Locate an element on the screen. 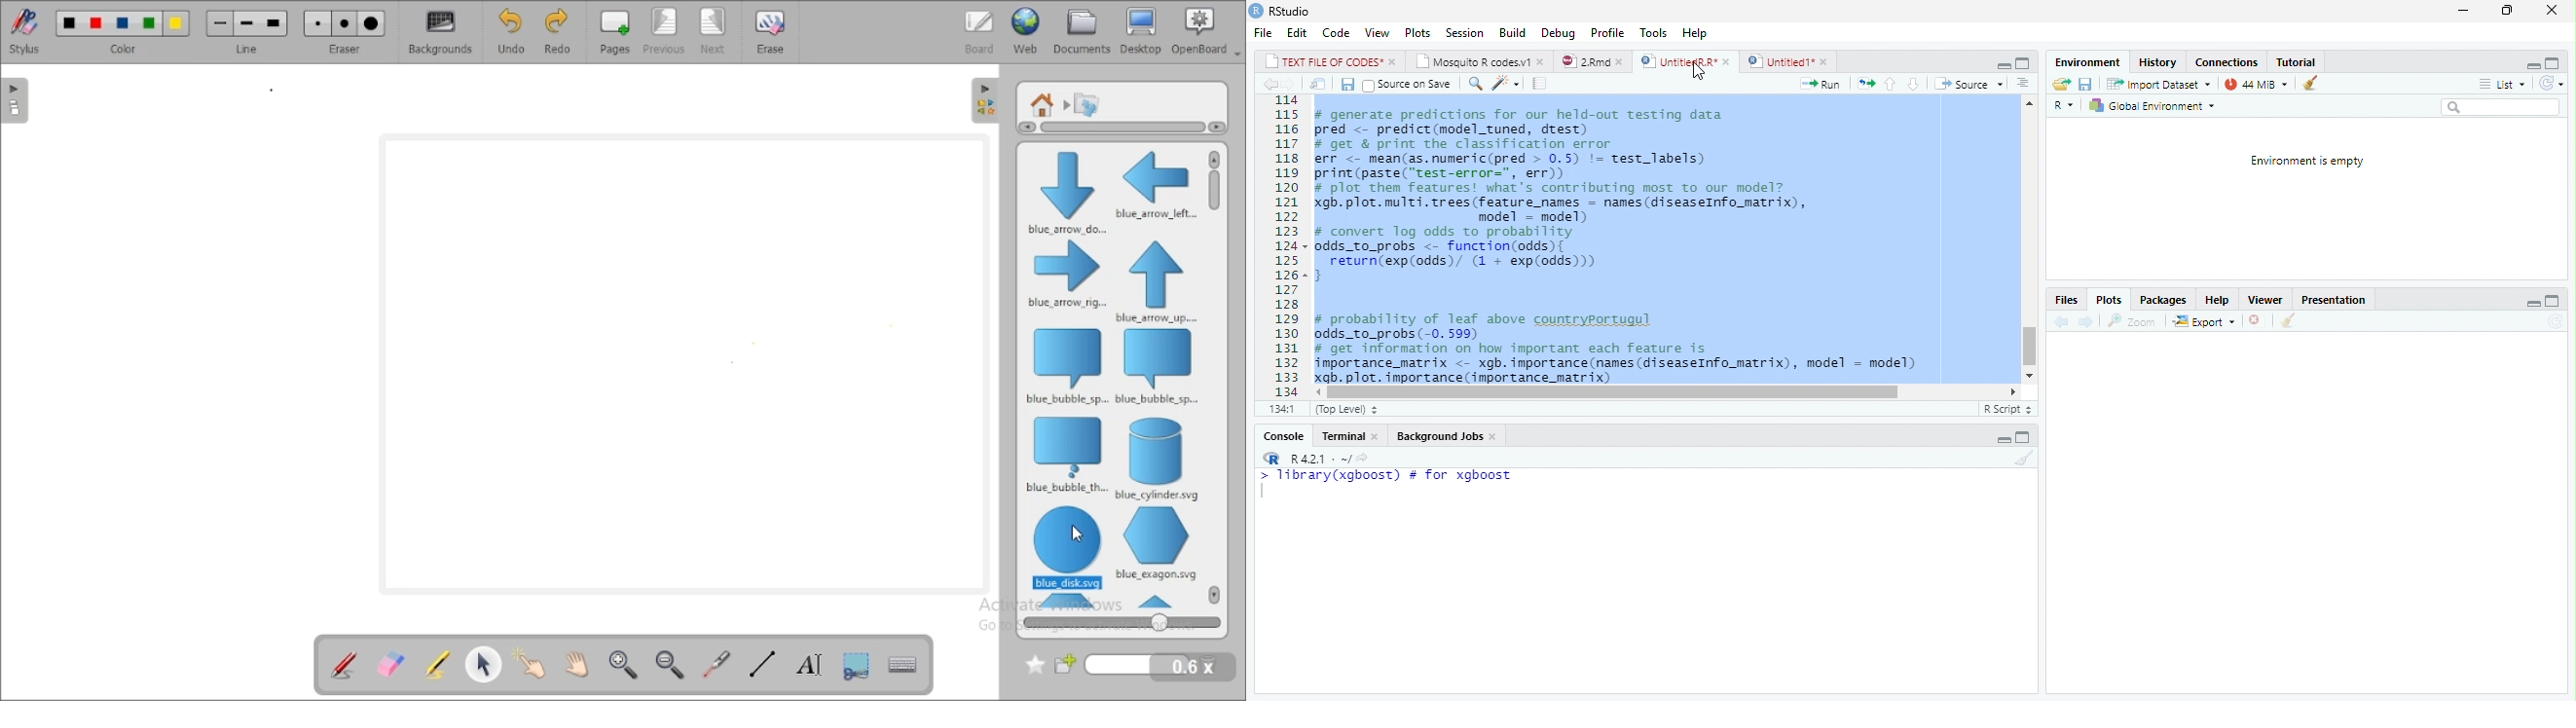 The width and height of the screenshot is (2576, 728). Delete is located at coordinates (2256, 320).